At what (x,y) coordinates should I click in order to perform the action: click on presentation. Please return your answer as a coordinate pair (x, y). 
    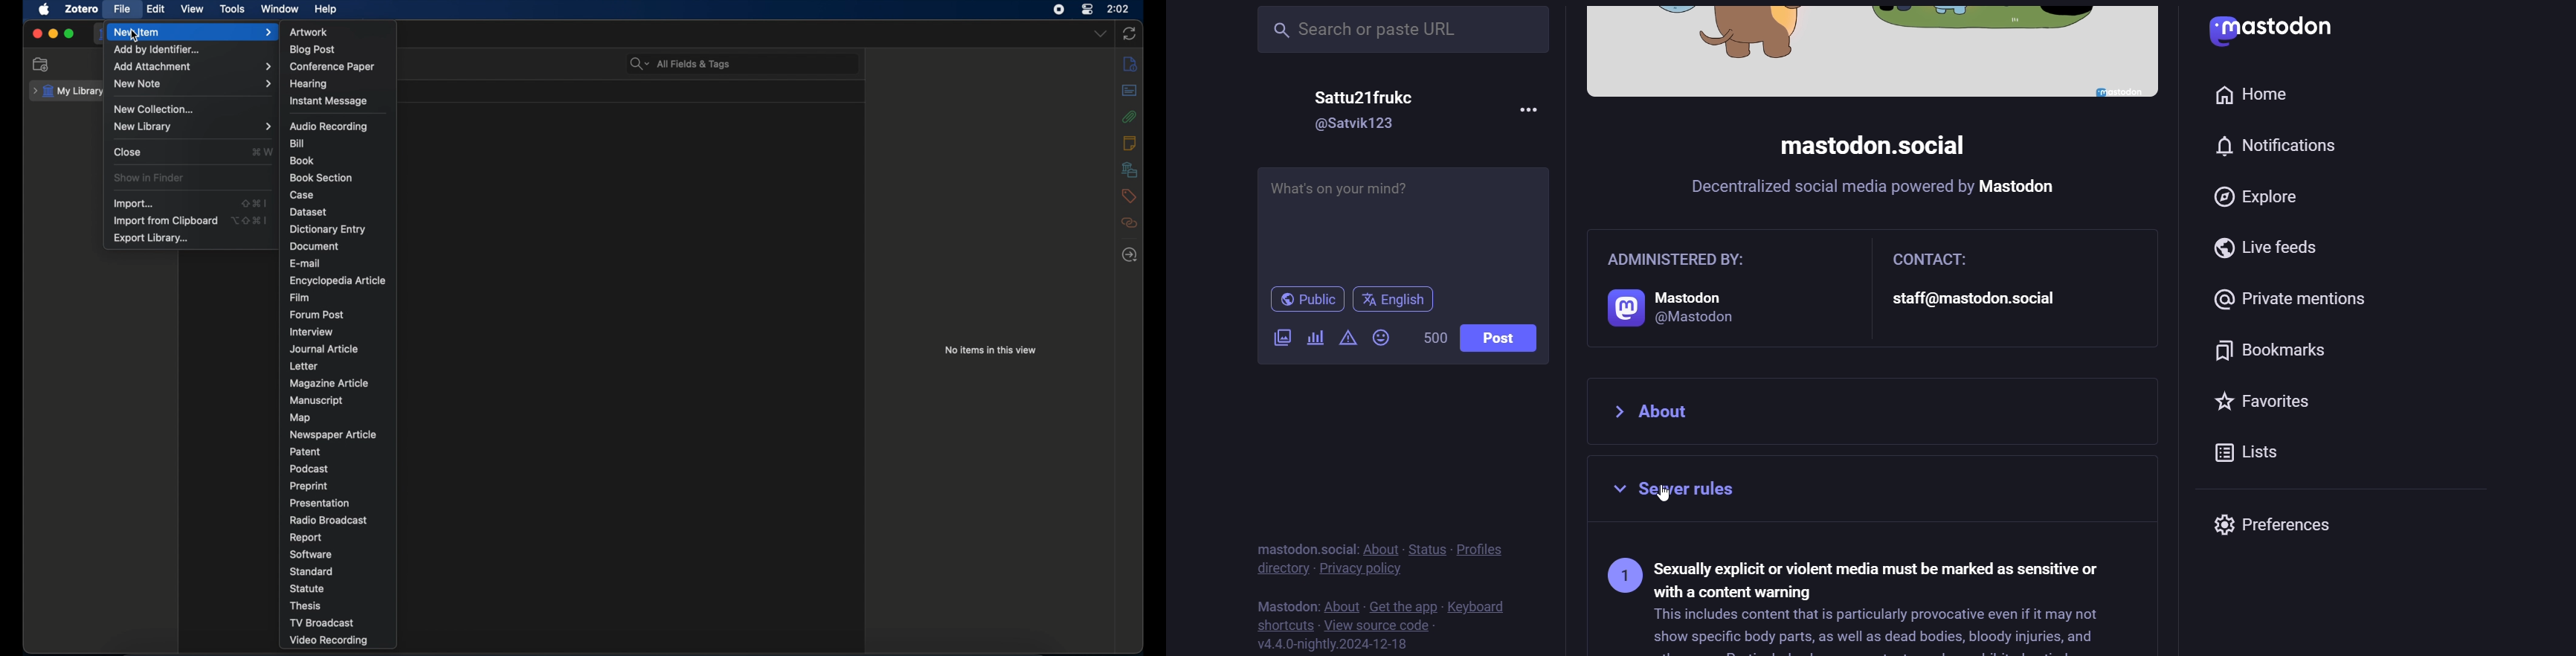
    Looking at the image, I should click on (320, 502).